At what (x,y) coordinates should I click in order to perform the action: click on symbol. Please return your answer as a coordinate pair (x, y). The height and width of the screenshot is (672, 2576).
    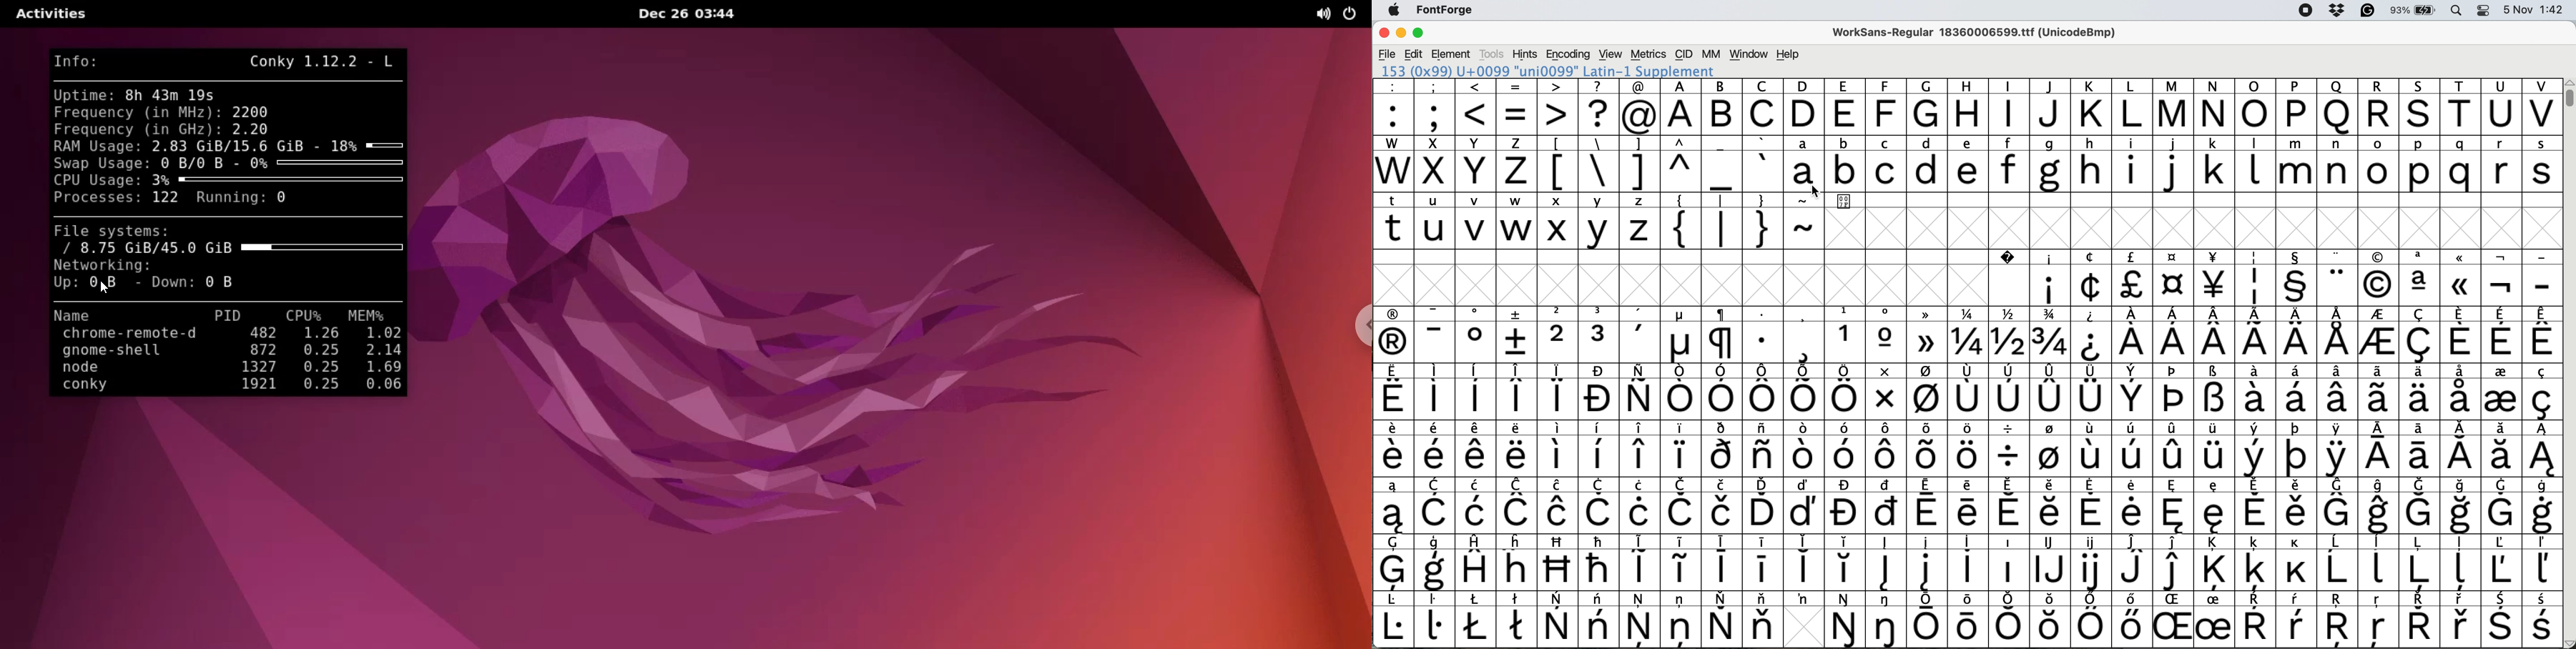
    Looking at the image, I should click on (2340, 391).